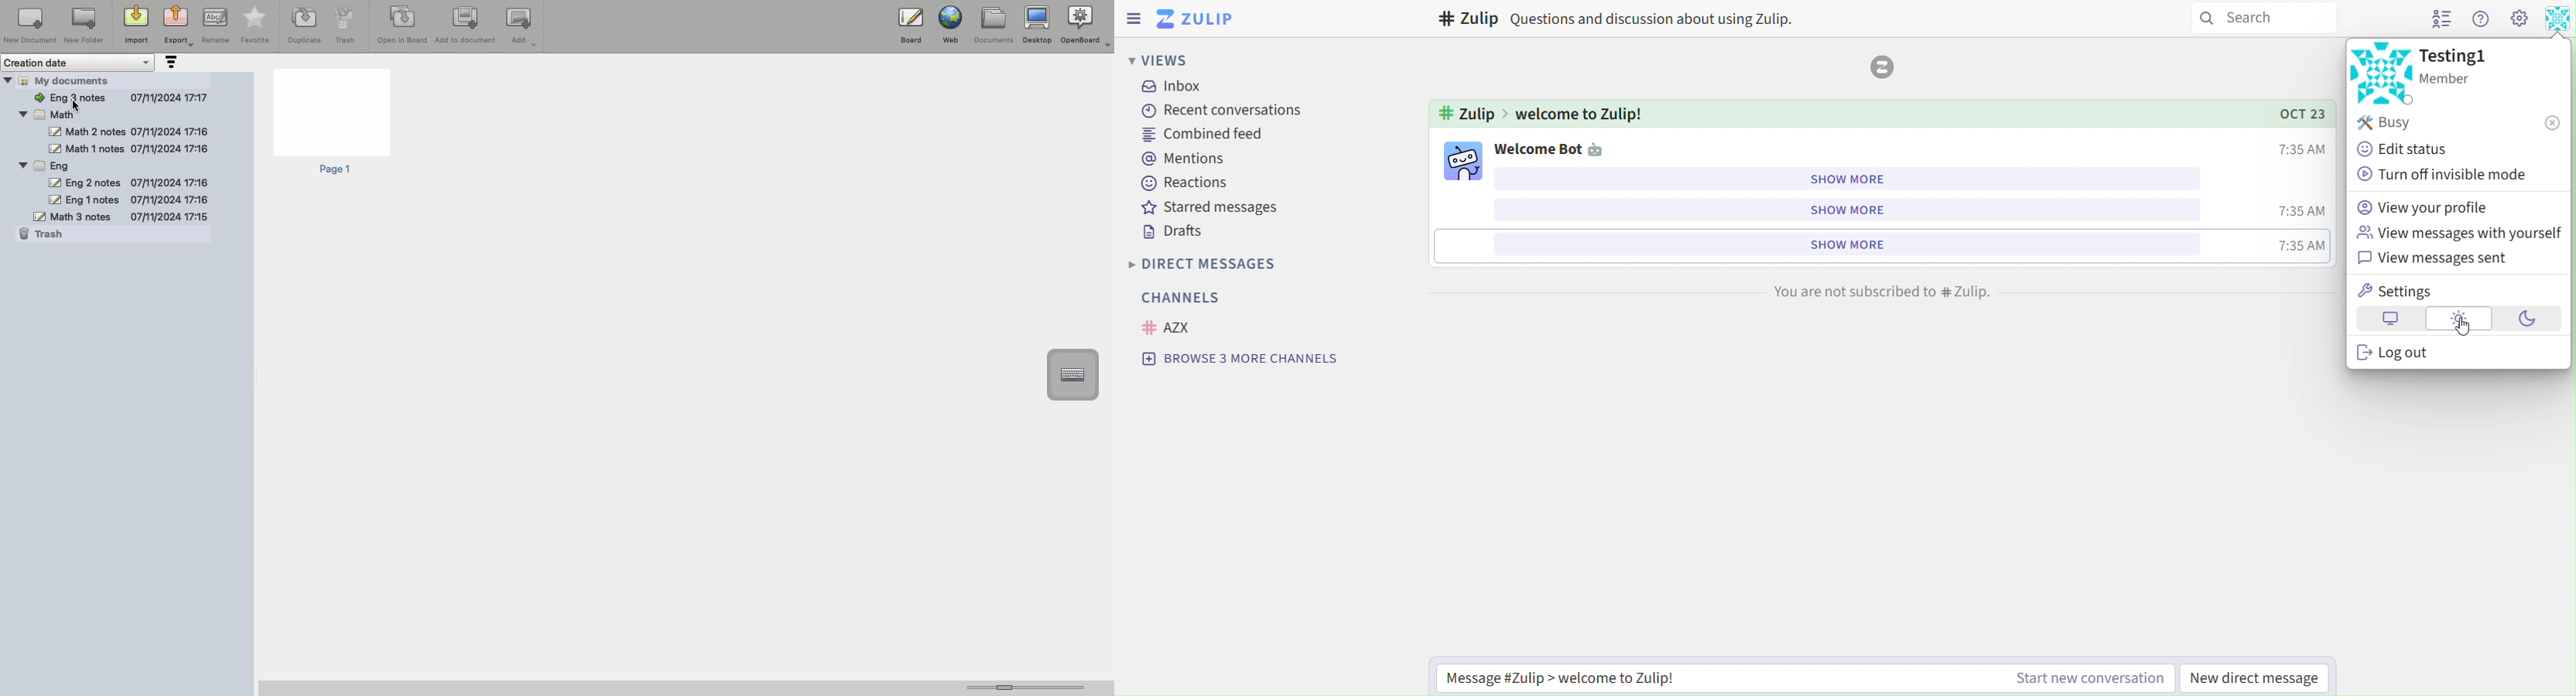  What do you see at coordinates (2462, 327) in the screenshot?
I see `Cursor` at bounding box center [2462, 327].